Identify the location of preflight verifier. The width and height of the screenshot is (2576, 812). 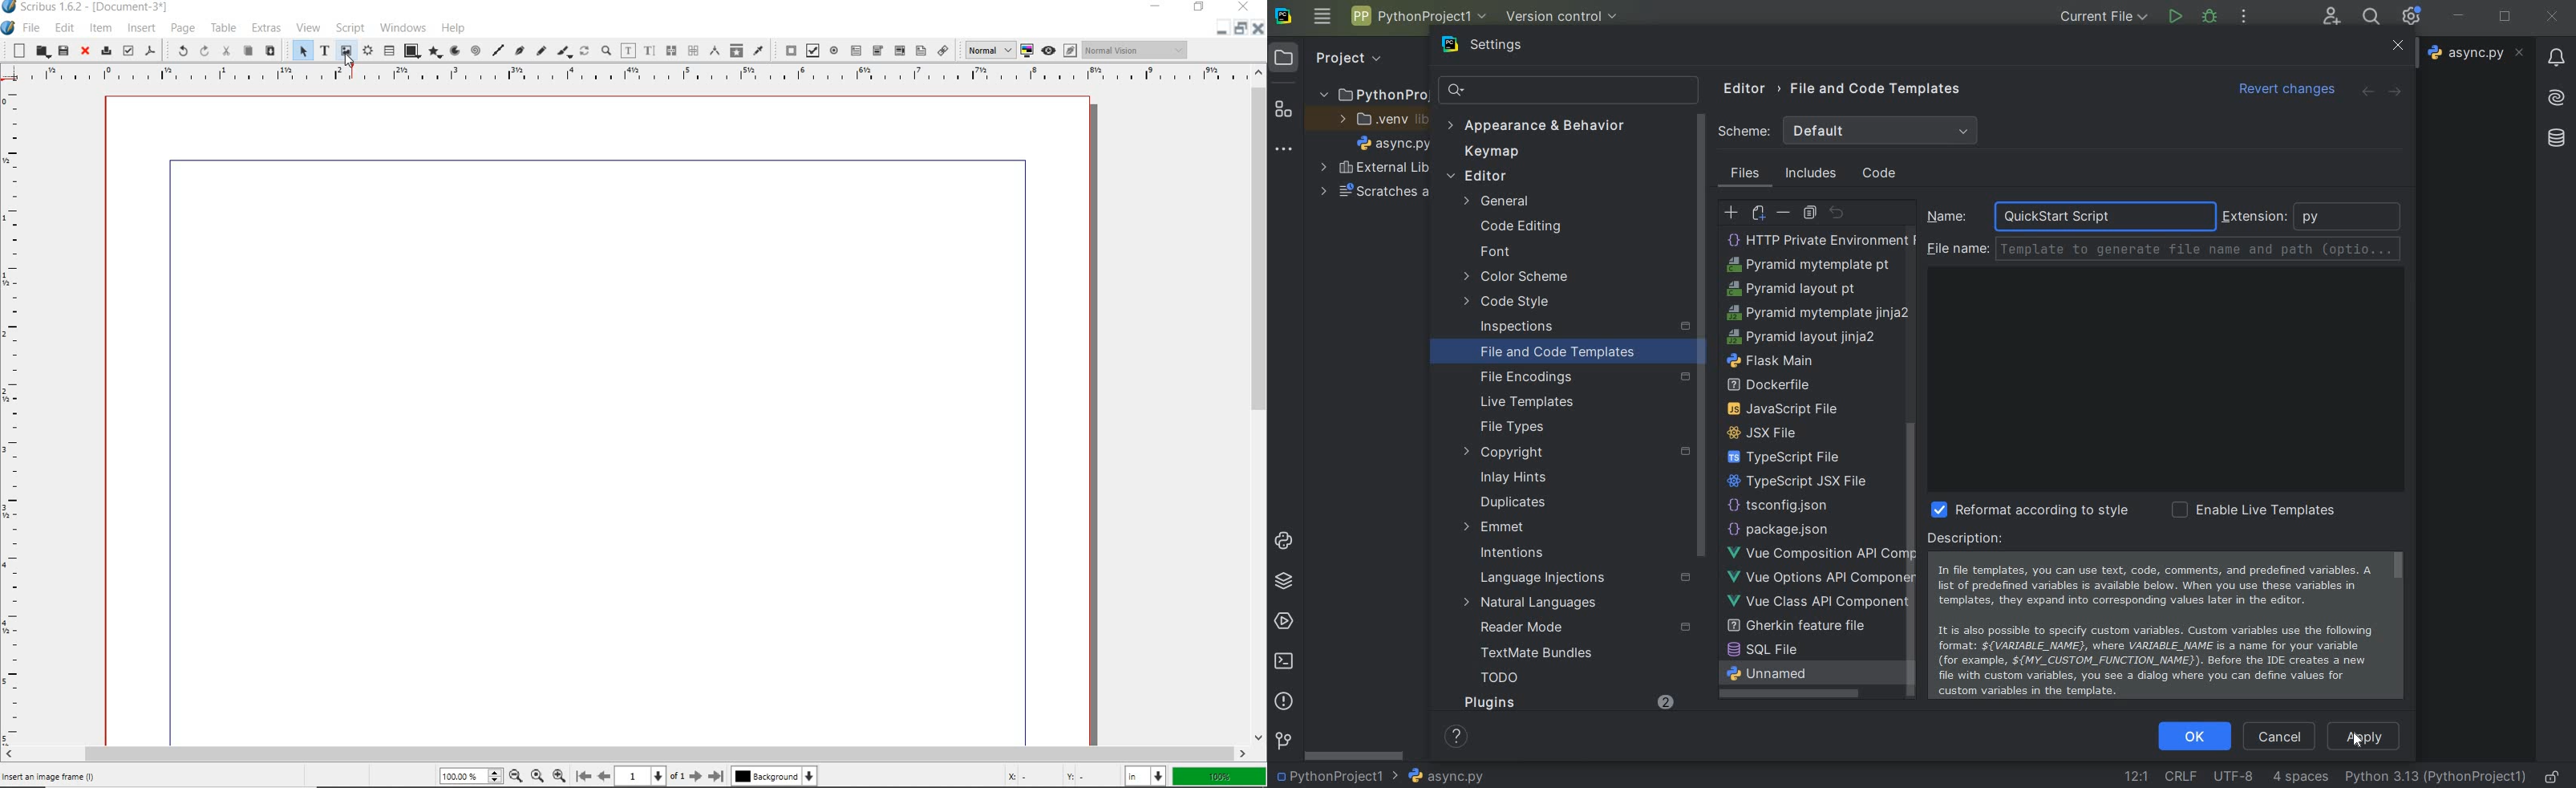
(127, 50).